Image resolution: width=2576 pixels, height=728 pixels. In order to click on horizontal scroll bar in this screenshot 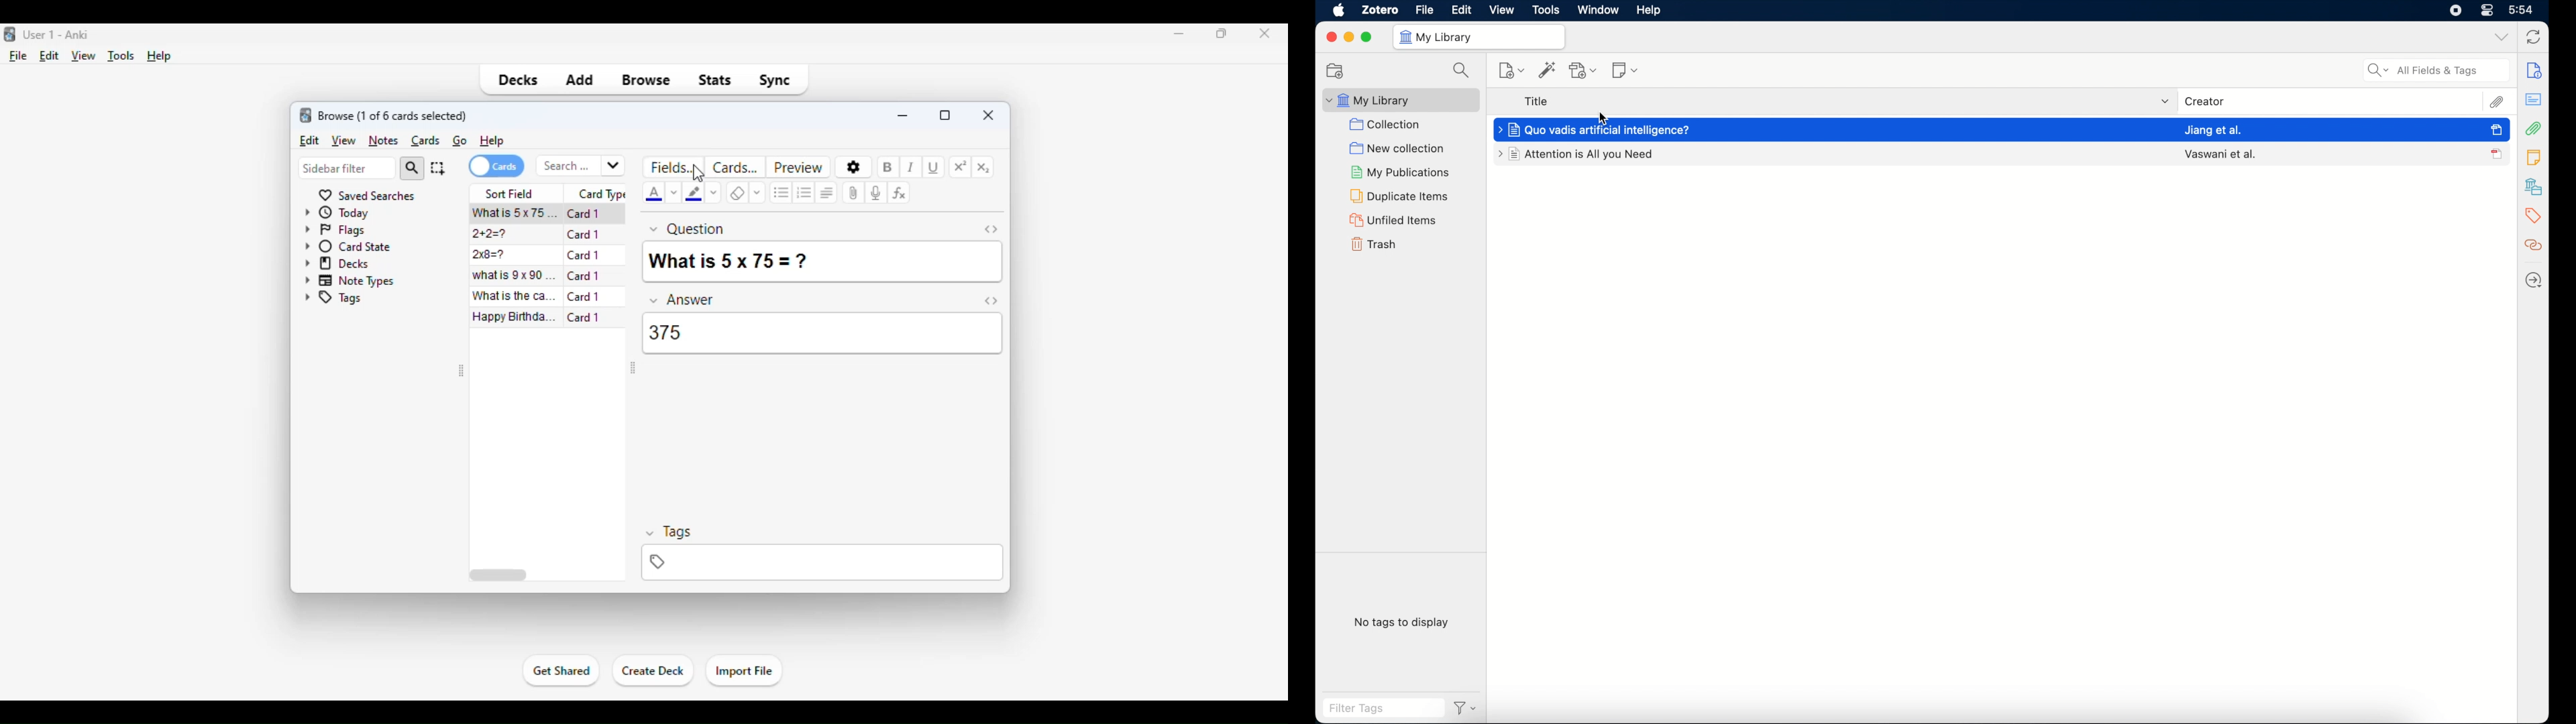, I will do `click(500, 575)`.